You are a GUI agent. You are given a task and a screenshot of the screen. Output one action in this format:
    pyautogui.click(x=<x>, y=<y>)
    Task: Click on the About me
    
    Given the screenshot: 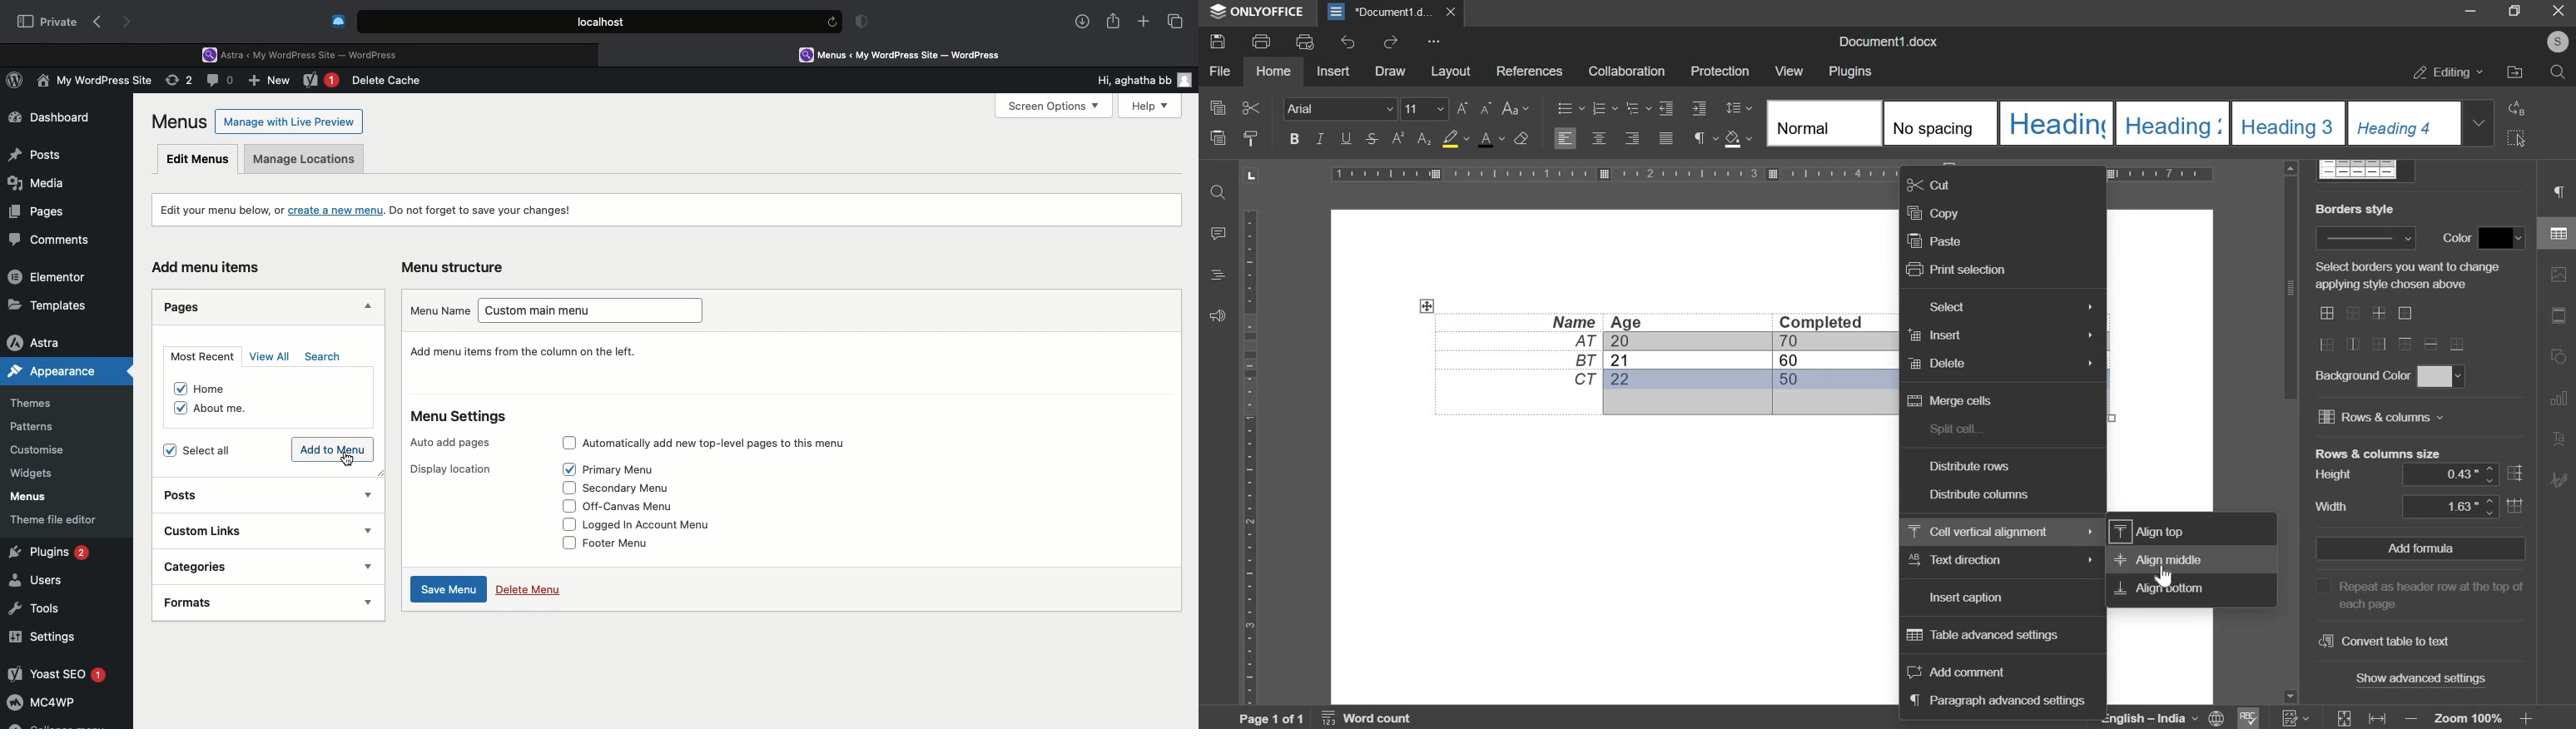 What is the action you would take?
    pyautogui.click(x=232, y=409)
    